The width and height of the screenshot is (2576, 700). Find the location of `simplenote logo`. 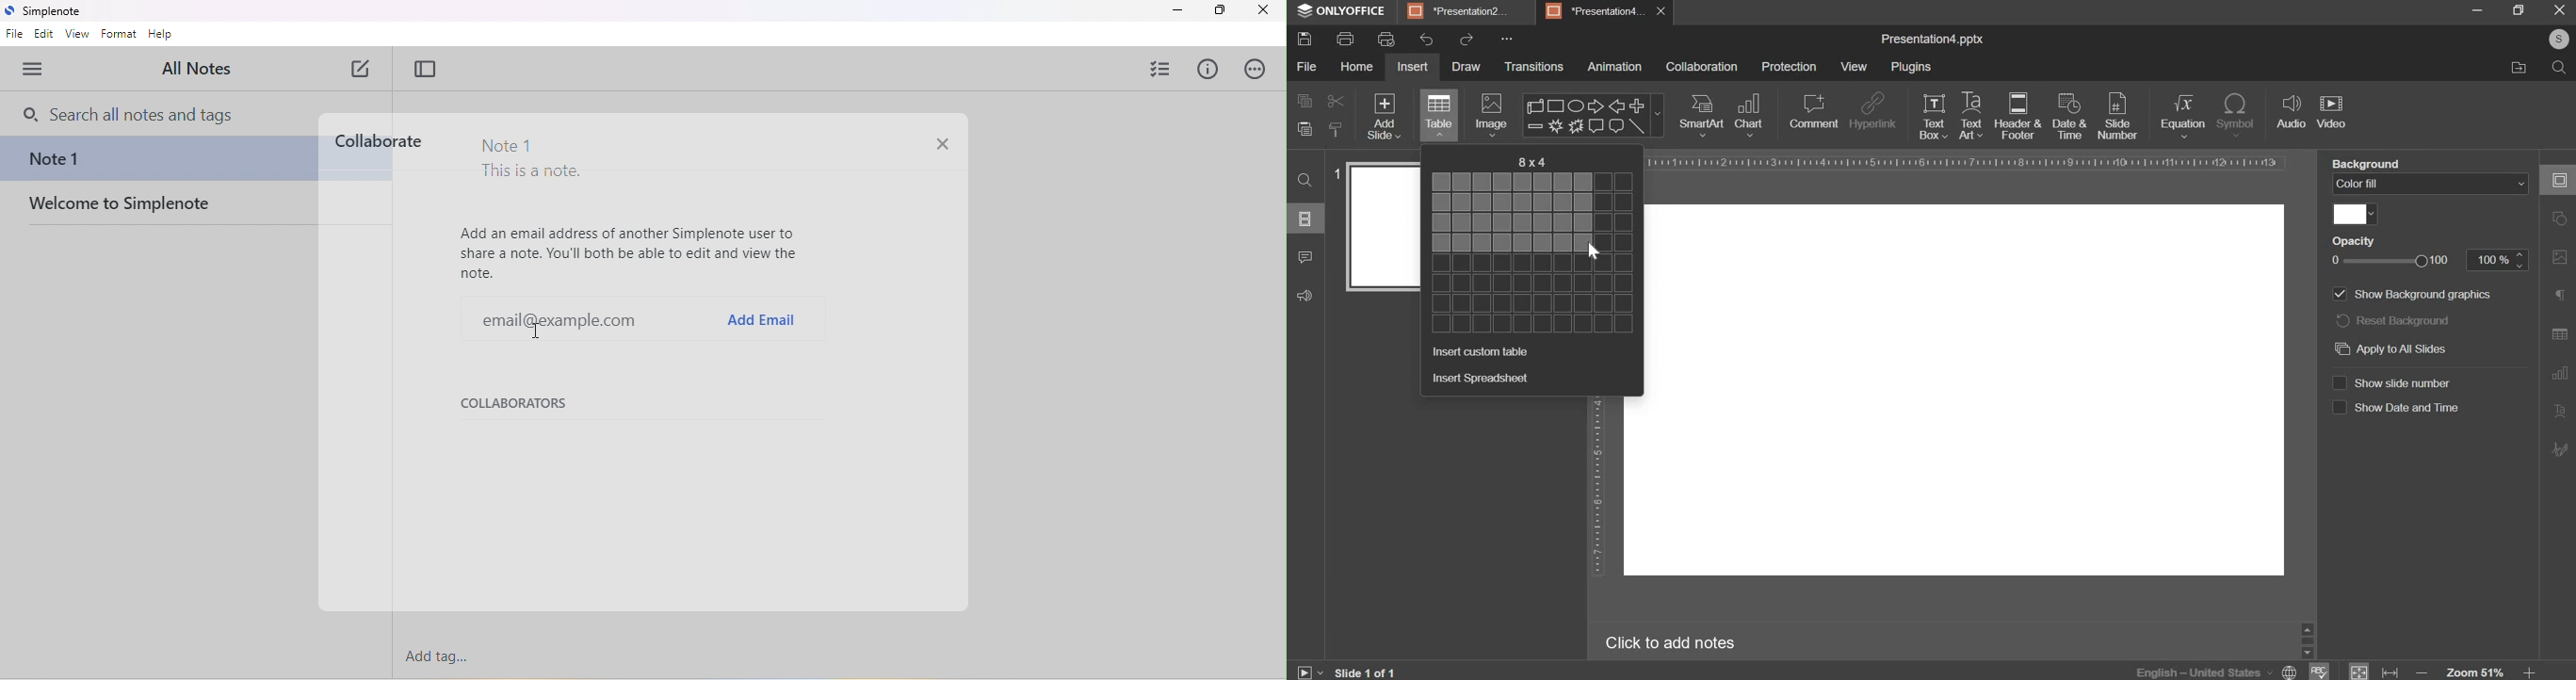

simplenote logo is located at coordinates (8, 10).